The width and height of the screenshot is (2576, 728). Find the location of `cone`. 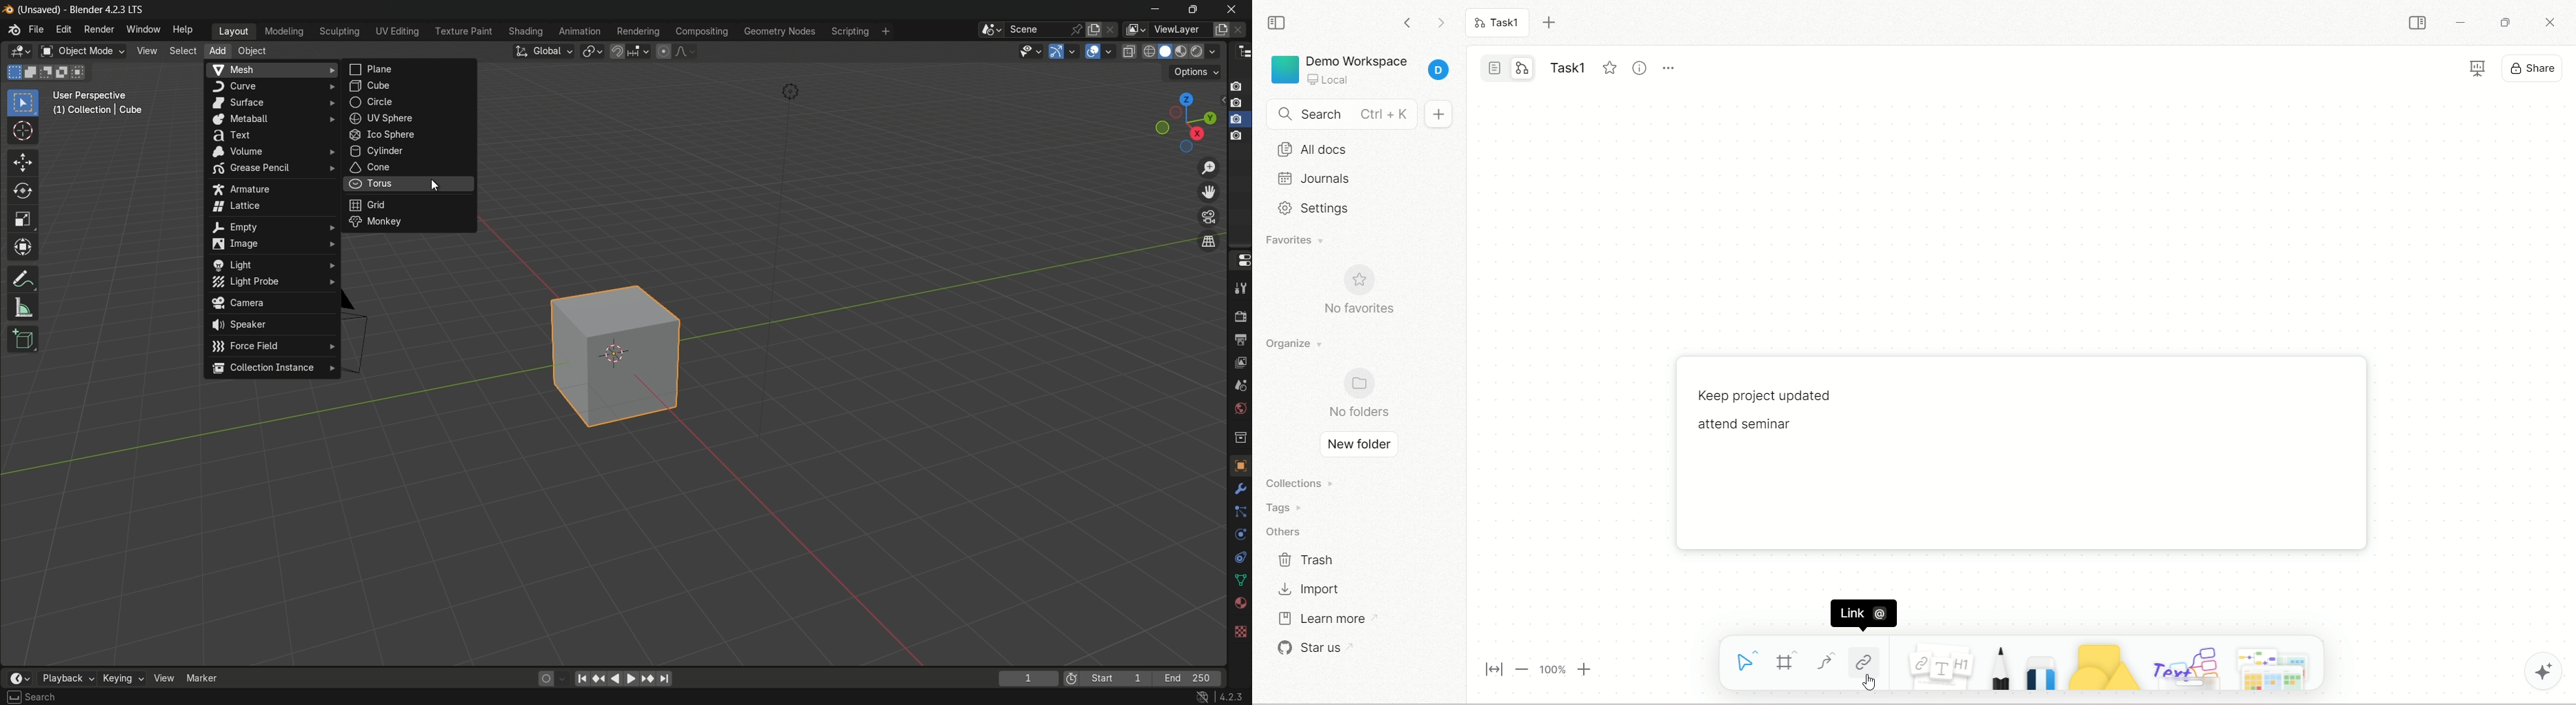

cone is located at coordinates (410, 168).